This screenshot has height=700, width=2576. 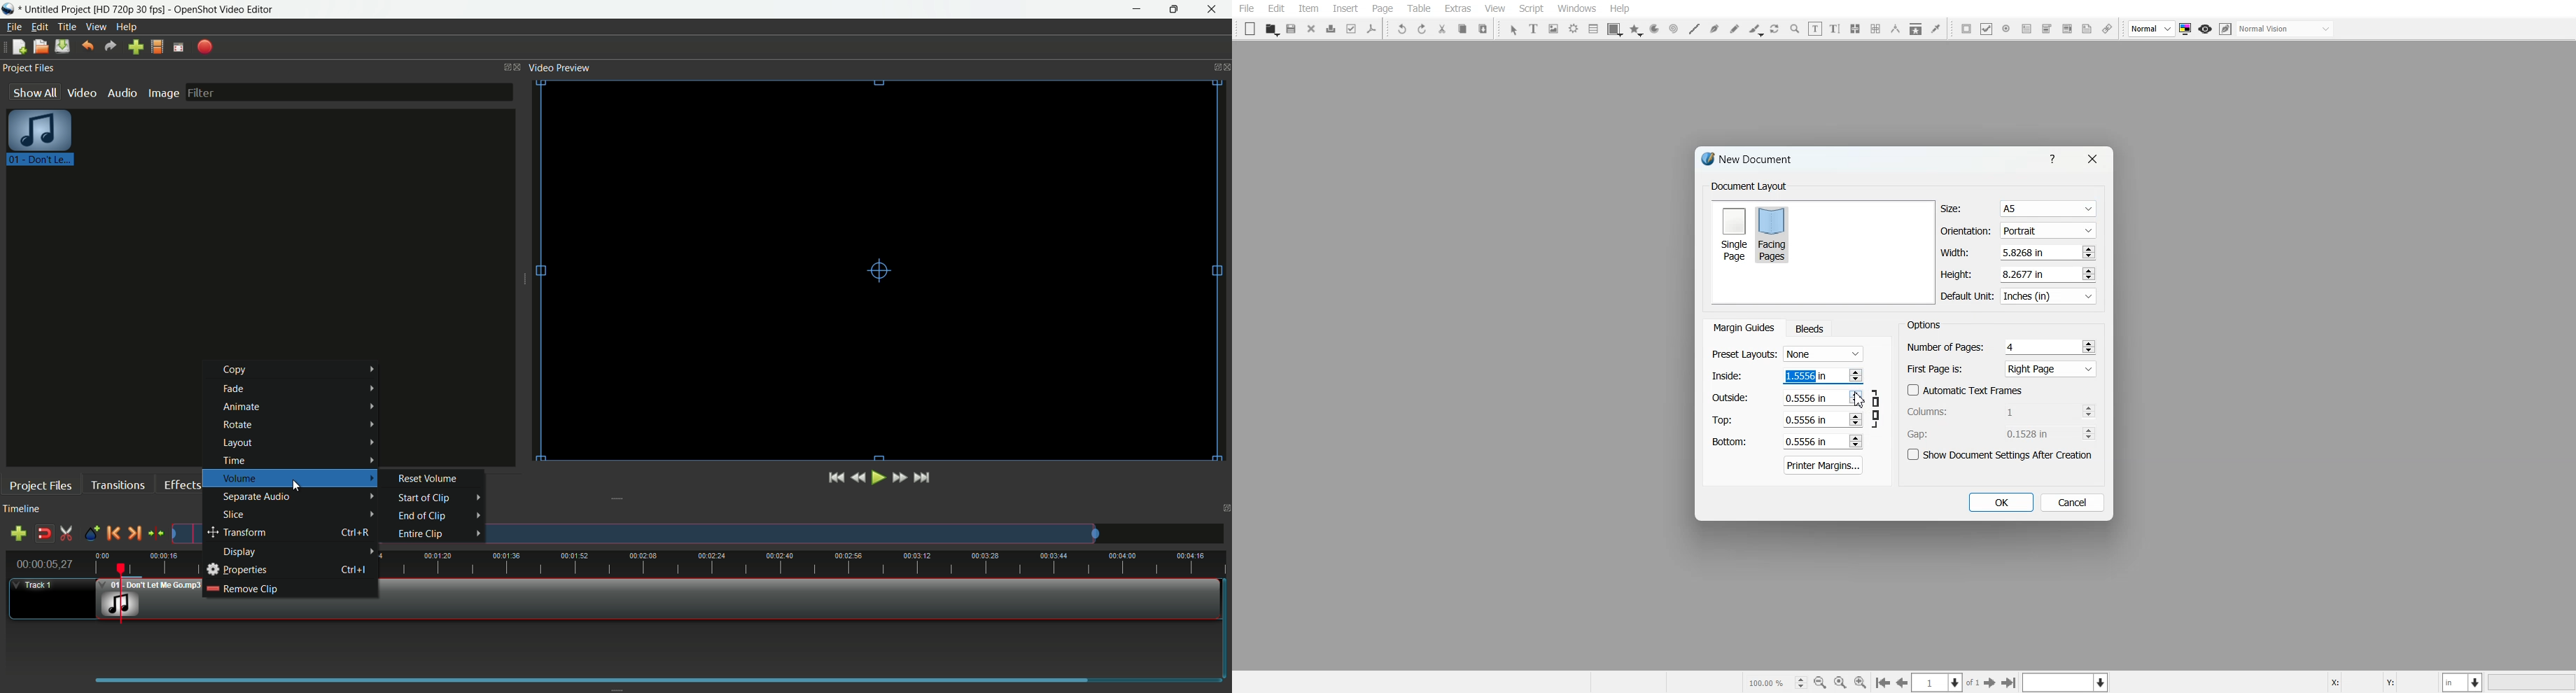 What do you see at coordinates (2087, 274) in the screenshot?
I see `Increase and decrease No. ` at bounding box center [2087, 274].